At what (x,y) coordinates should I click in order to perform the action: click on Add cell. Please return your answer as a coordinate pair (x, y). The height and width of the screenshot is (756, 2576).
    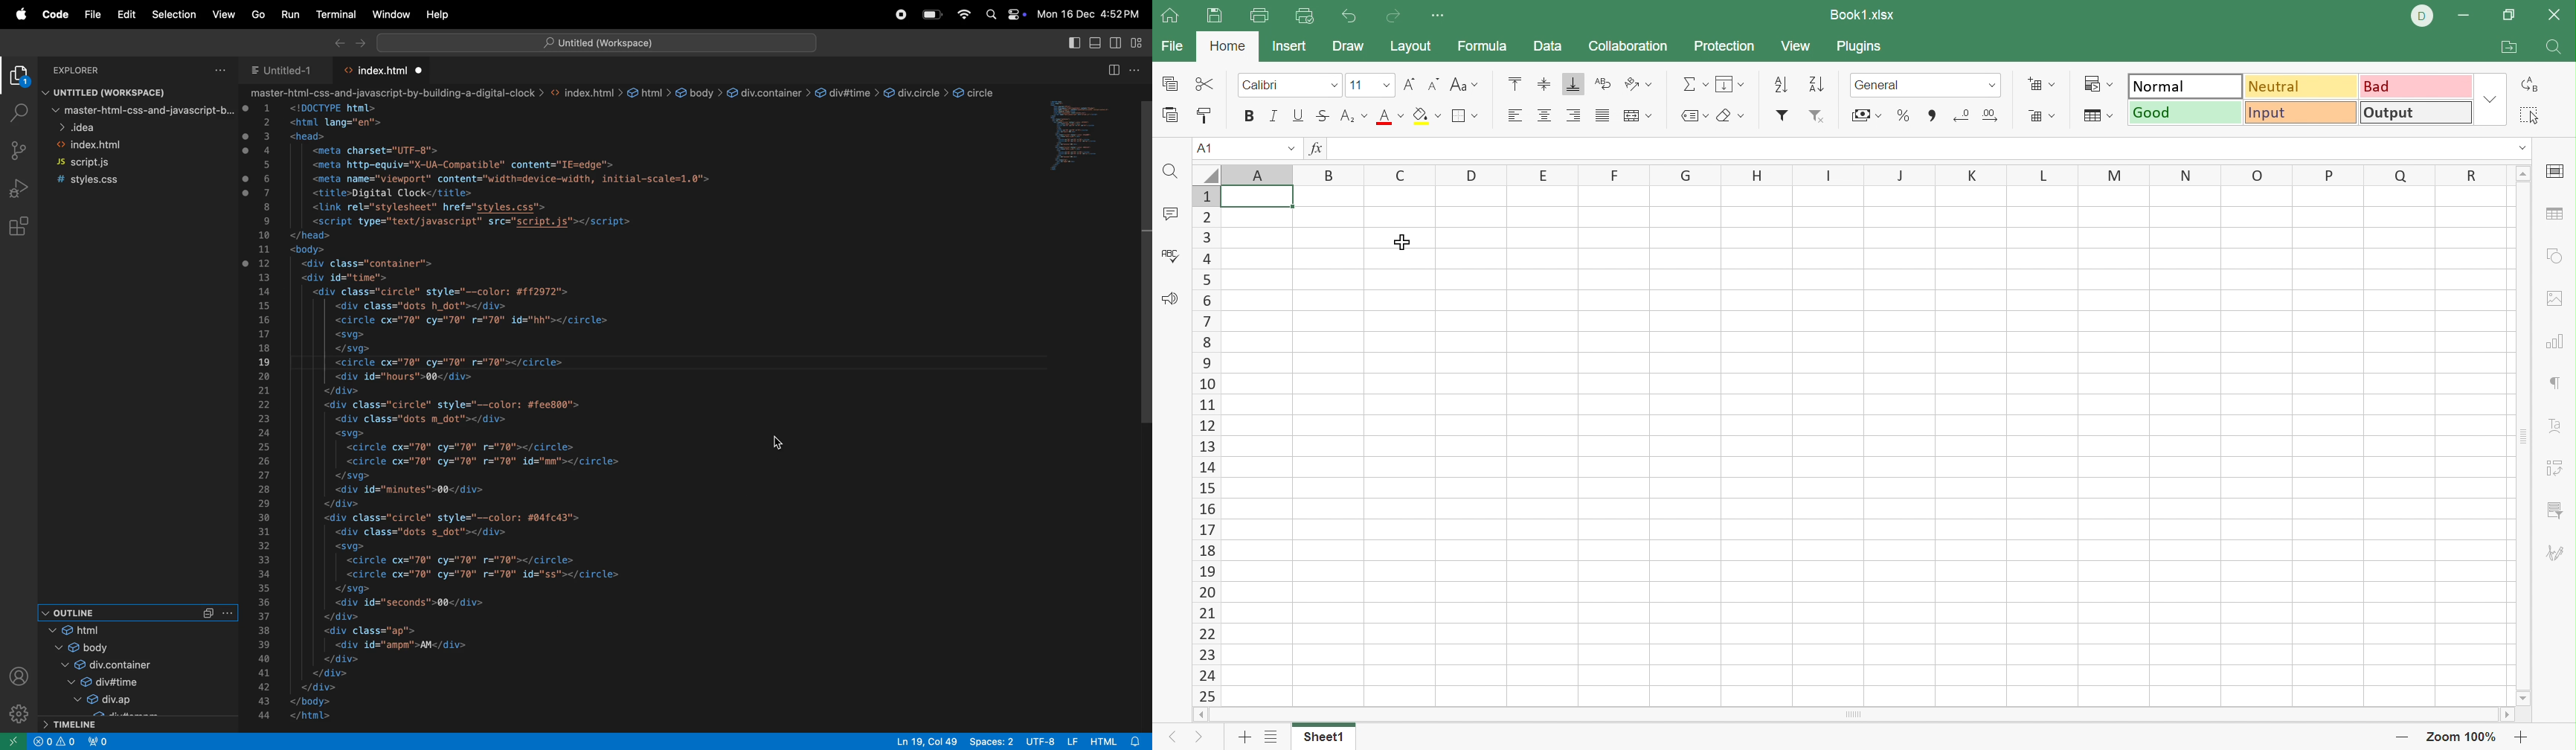
    Looking at the image, I should click on (2040, 83).